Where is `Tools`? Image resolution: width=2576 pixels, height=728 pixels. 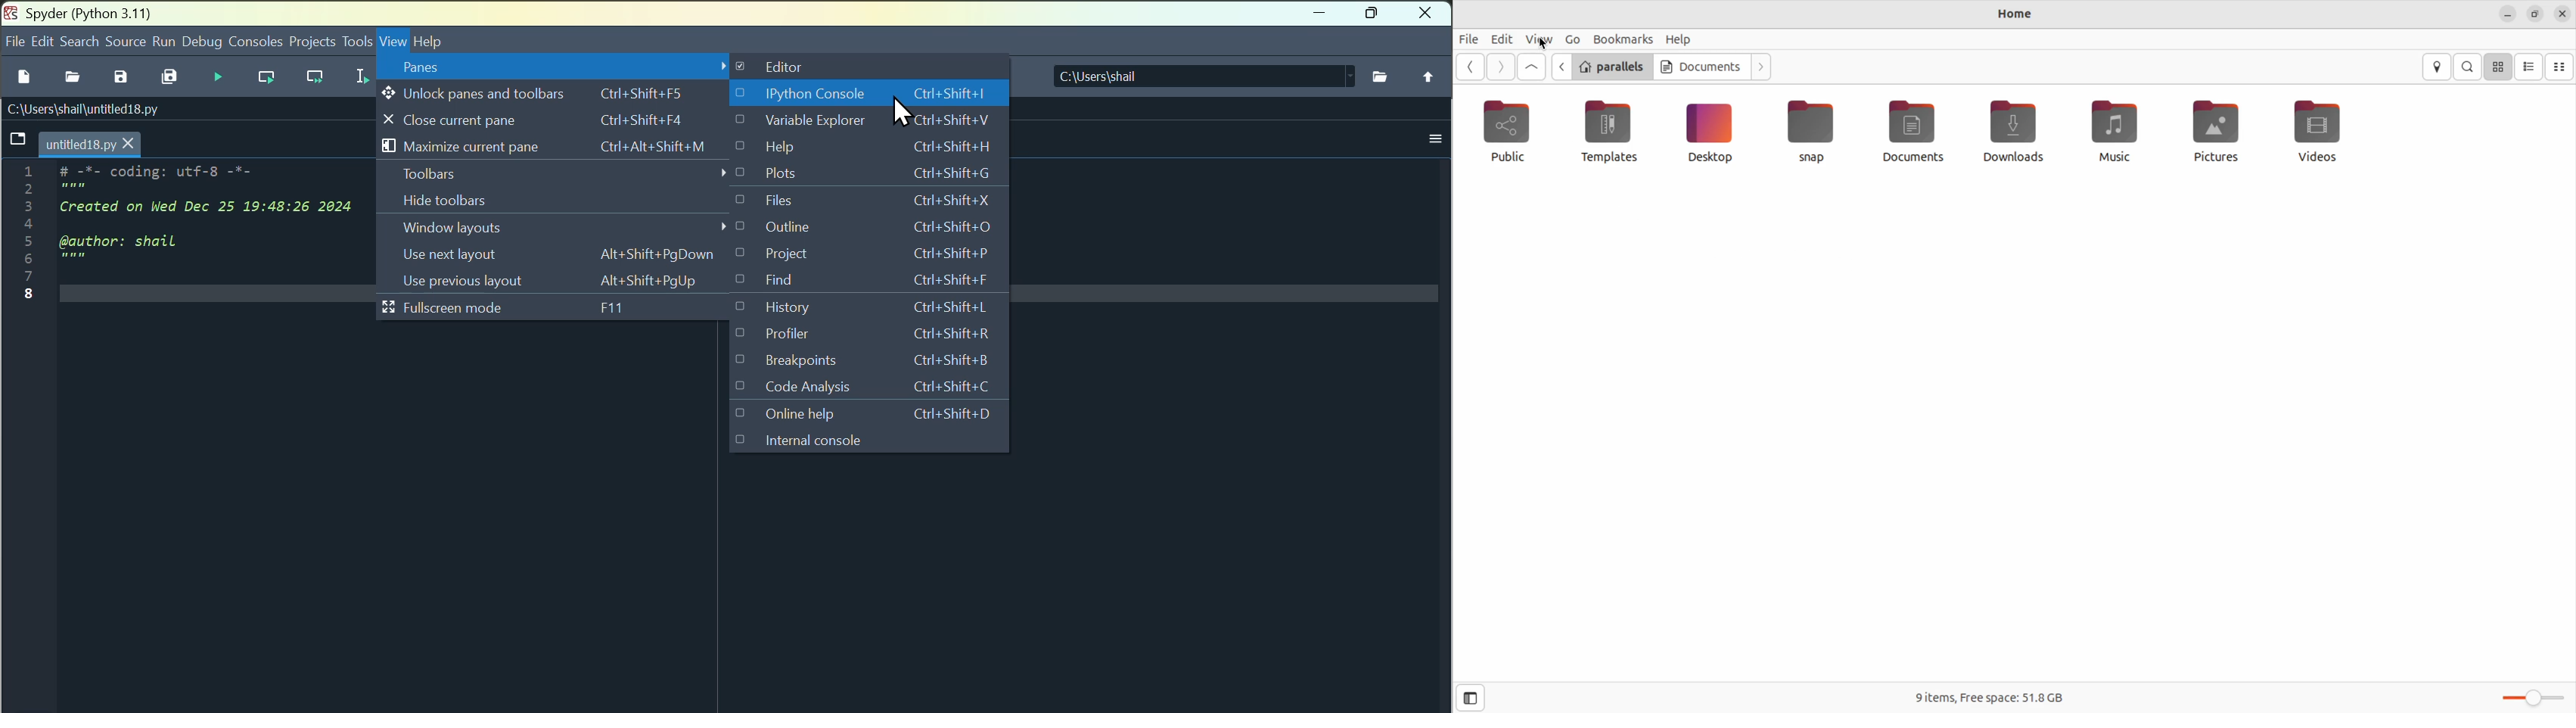 Tools is located at coordinates (358, 42).